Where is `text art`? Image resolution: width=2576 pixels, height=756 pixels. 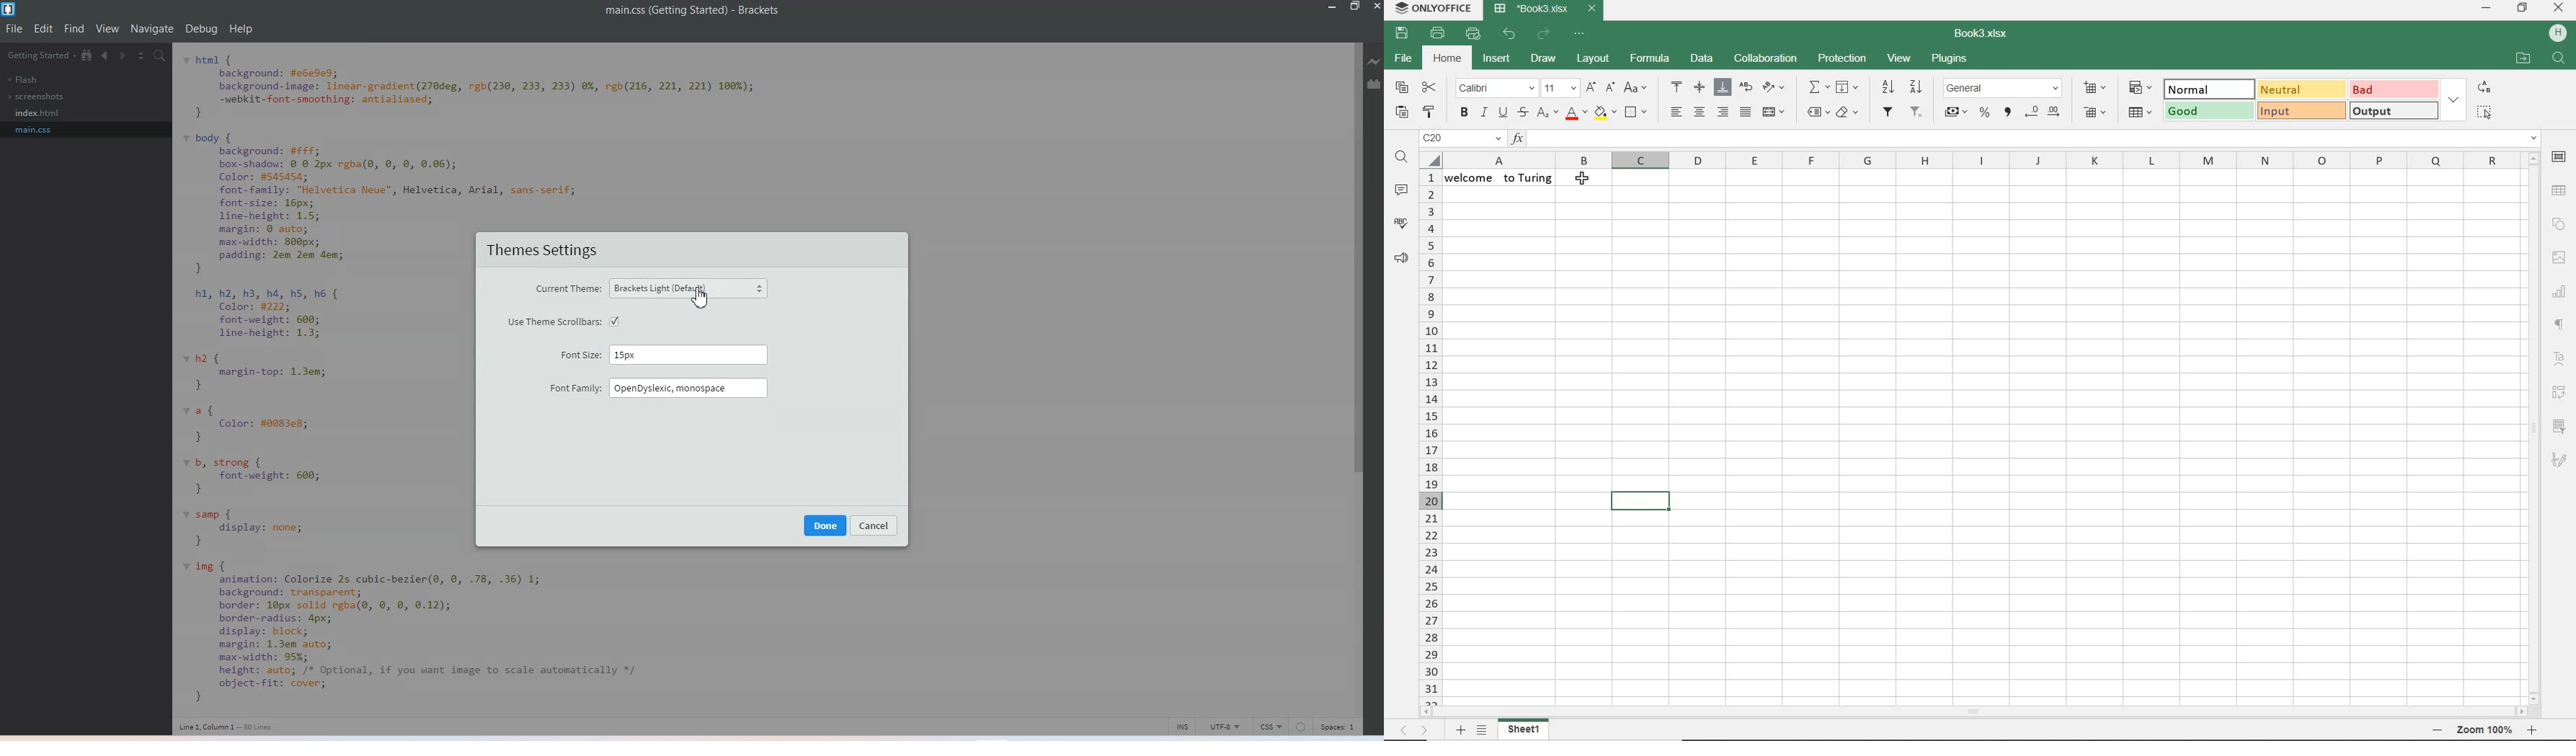
text art is located at coordinates (2559, 361).